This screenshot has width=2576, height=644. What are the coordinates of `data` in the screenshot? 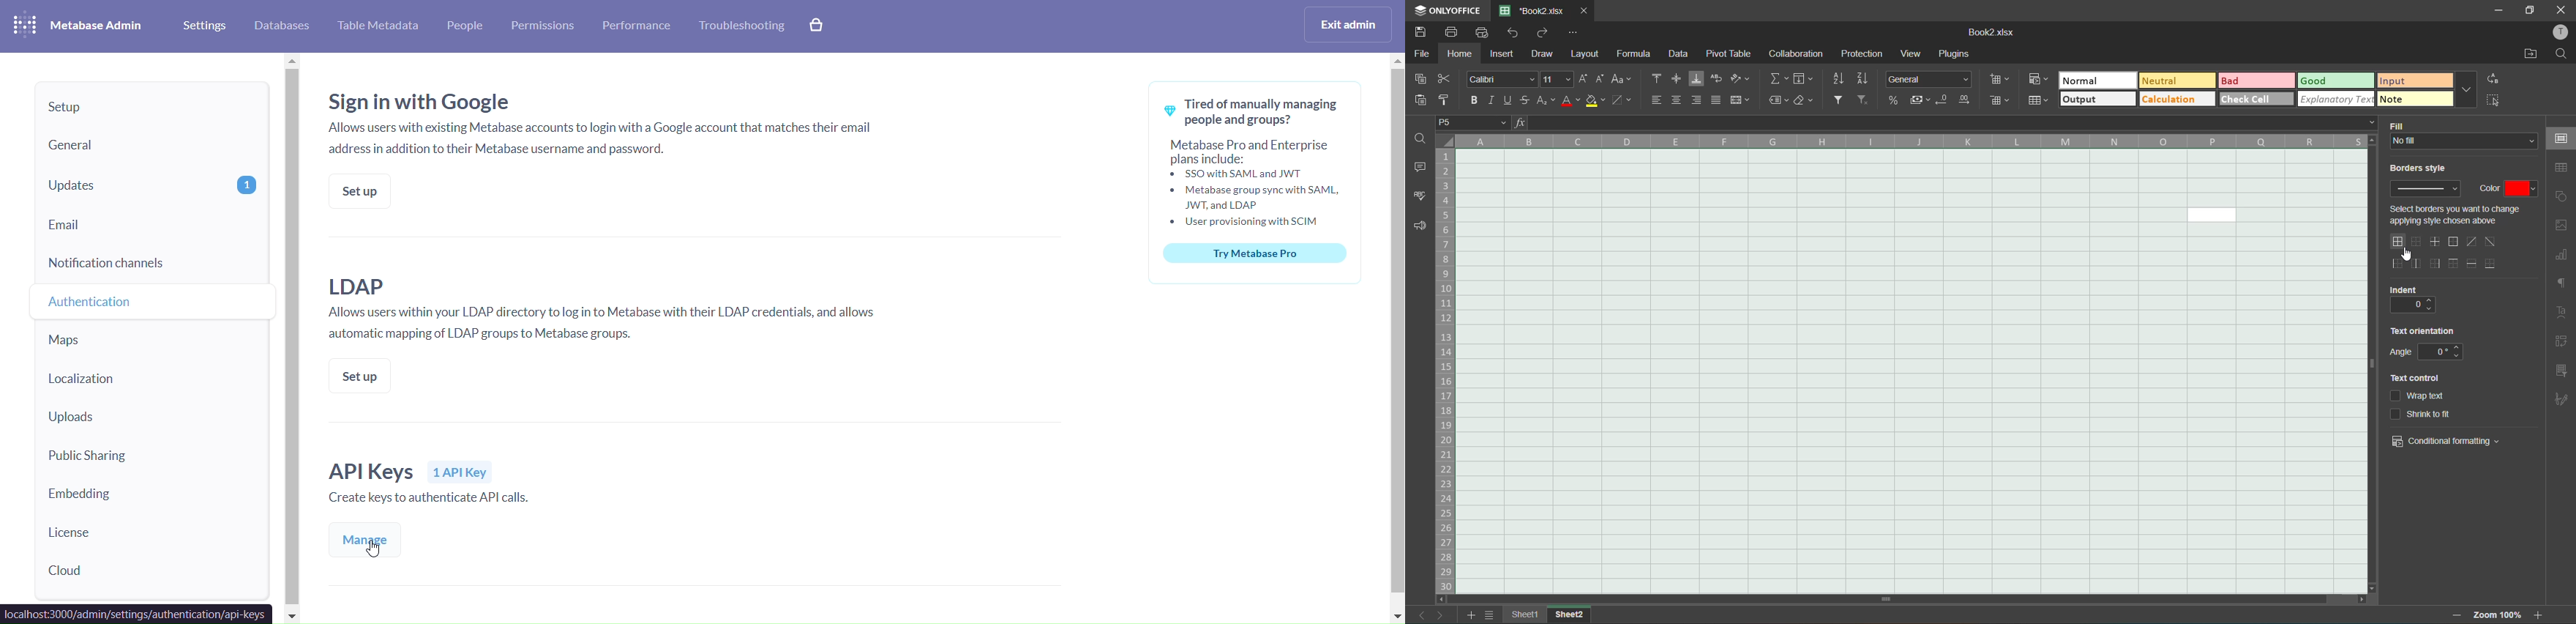 It's located at (1680, 56).